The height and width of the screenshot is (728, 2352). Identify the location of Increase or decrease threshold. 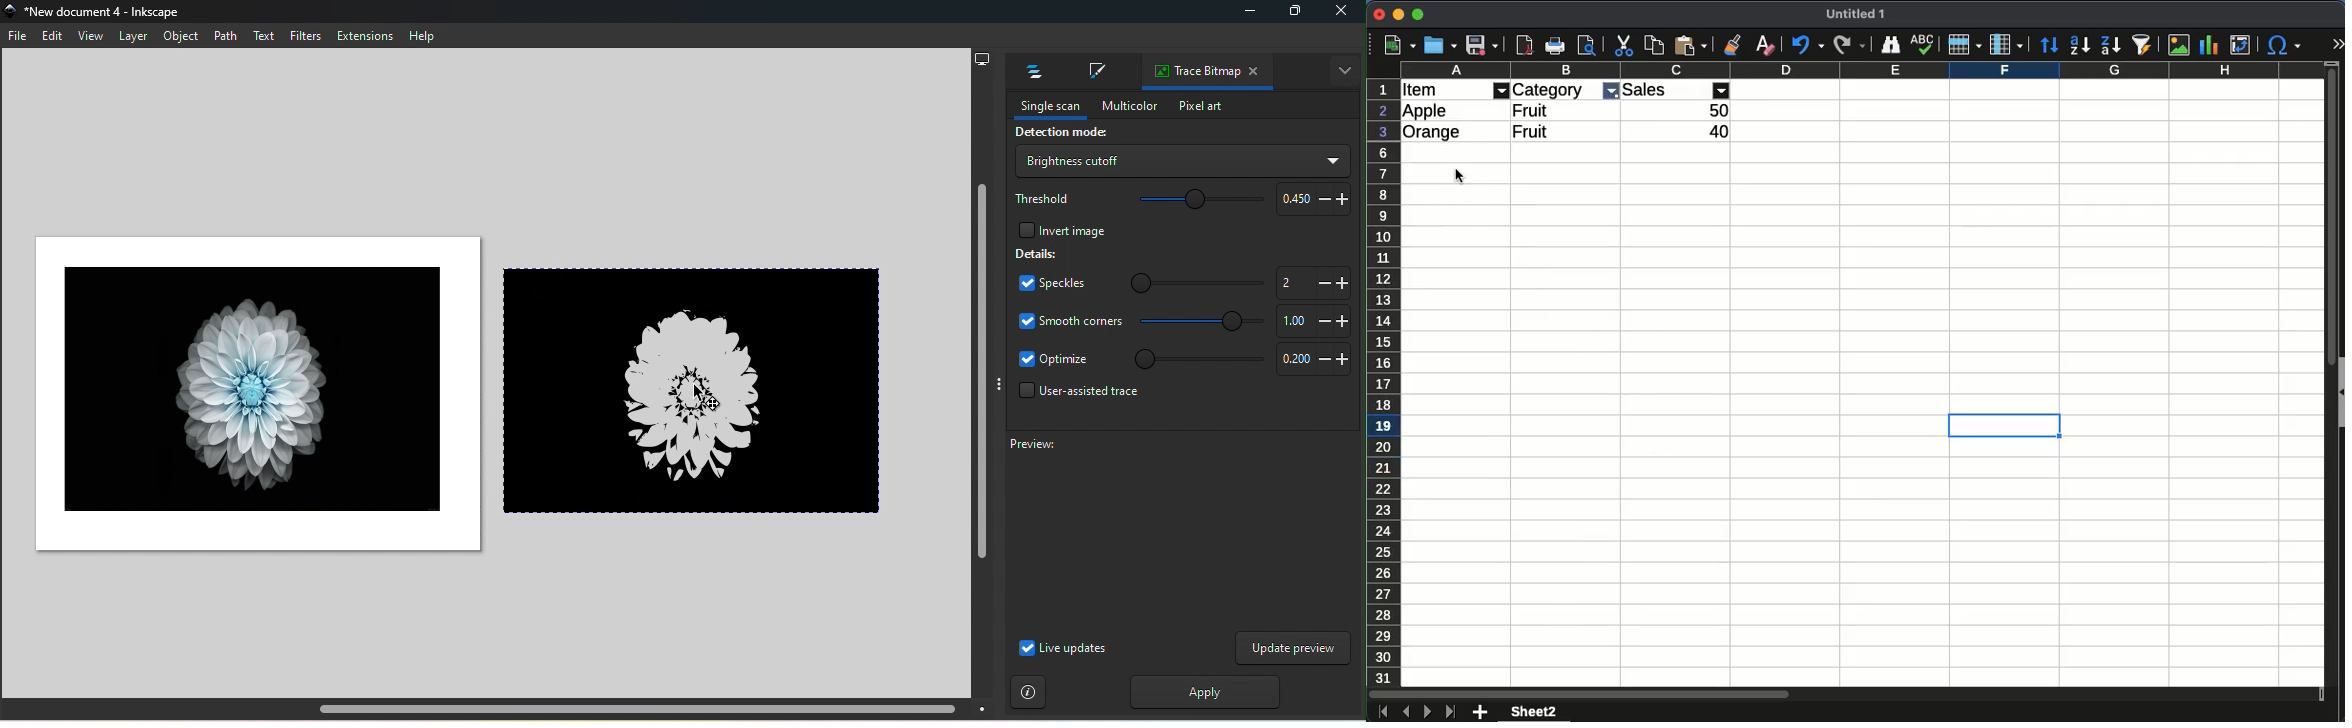
(1310, 198).